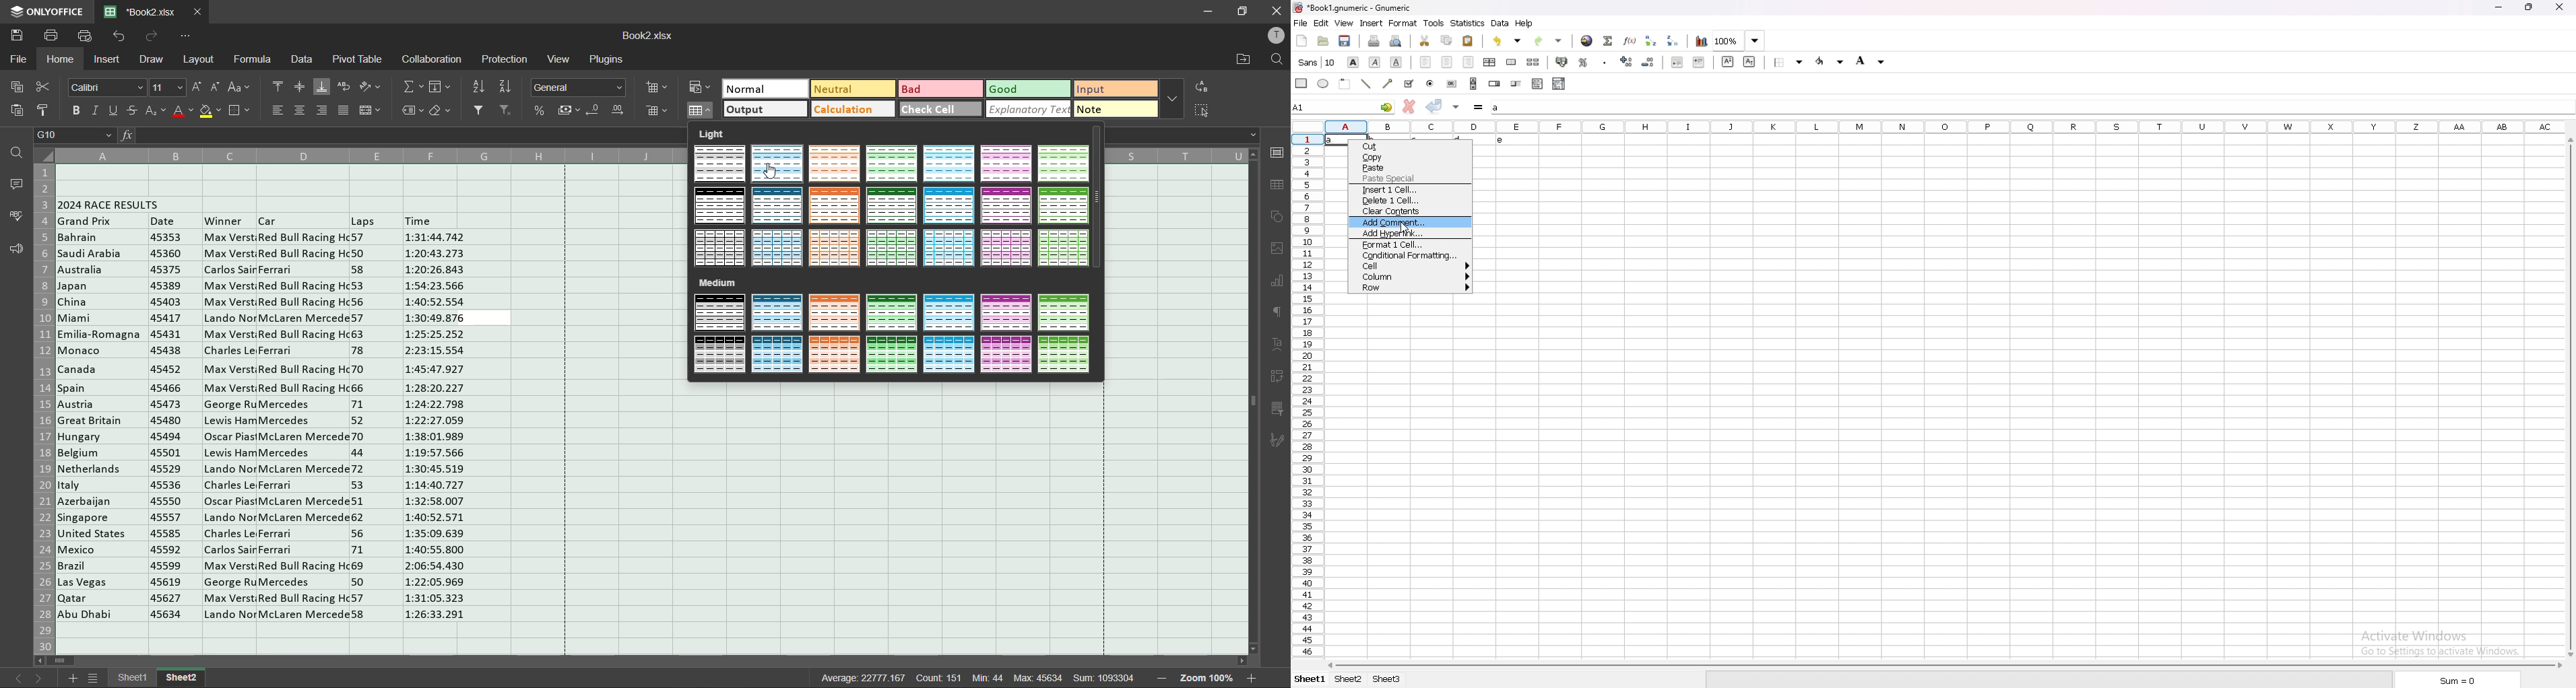 Image resolution: width=2576 pixels, height=700 pixels. Describe the element at coordinates (893, 207) in the screenshot. I see `table style light 11` at that location.